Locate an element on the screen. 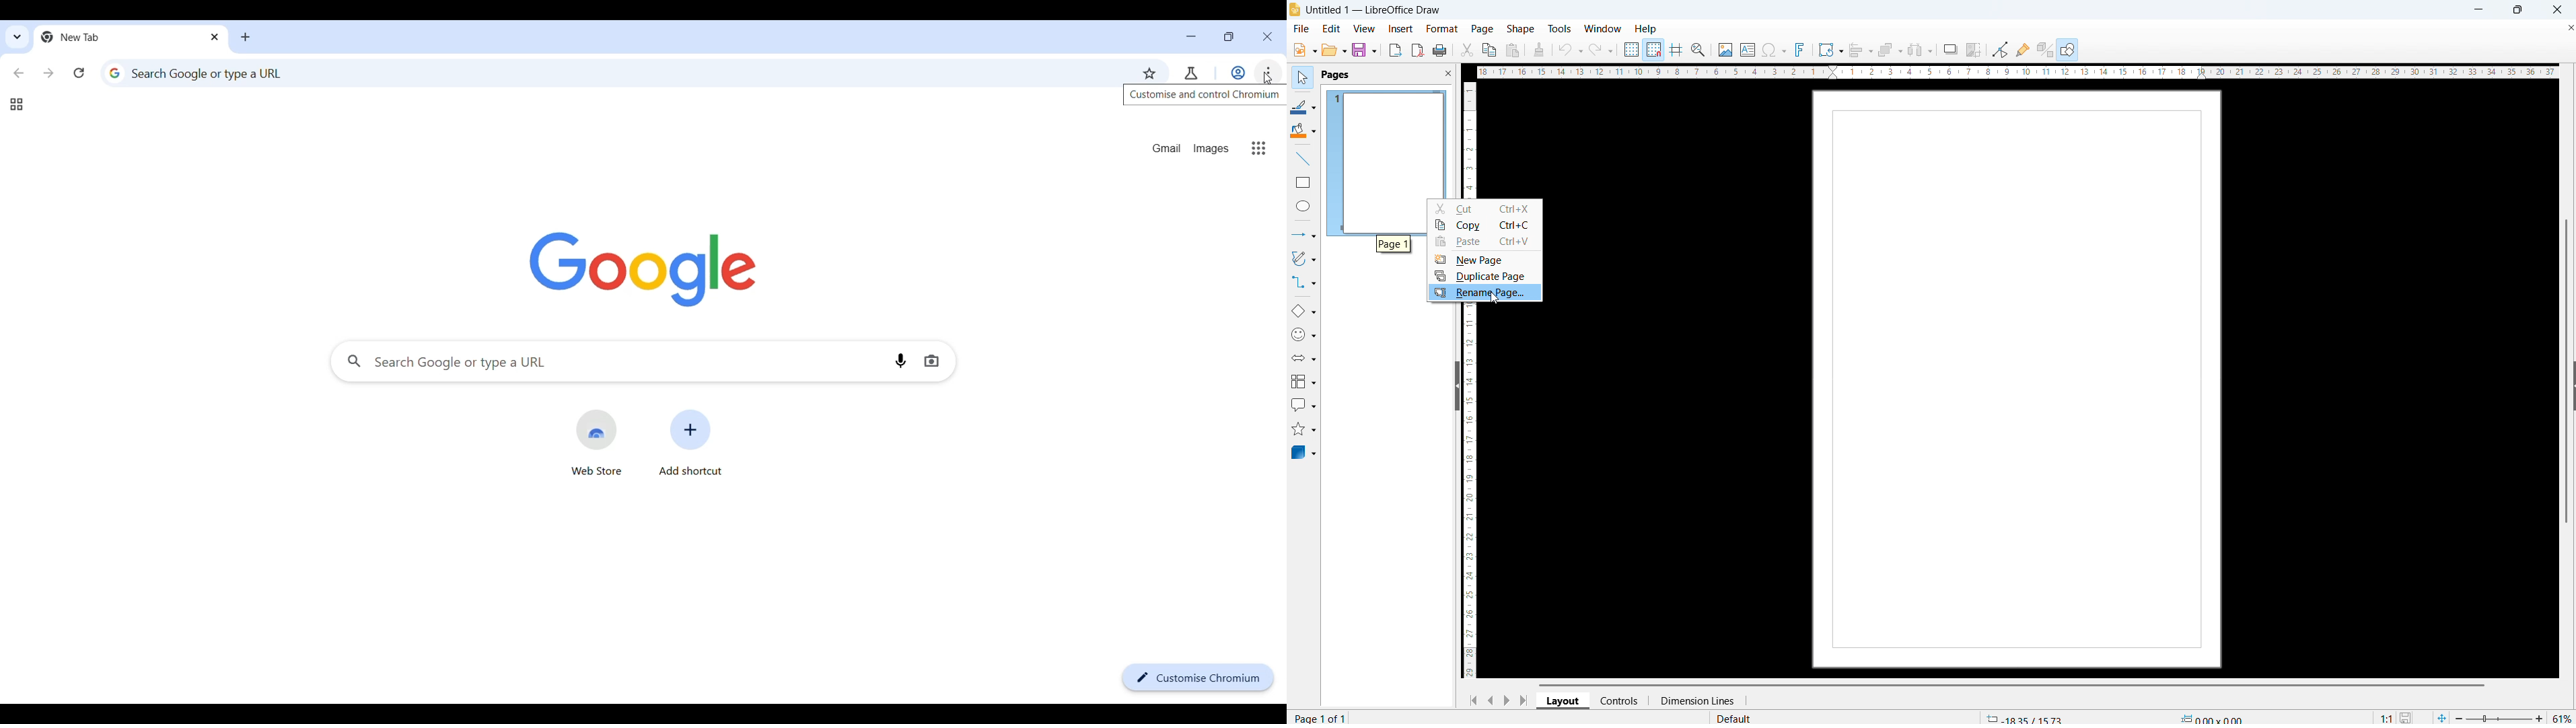  Reload page is located at coordinates (78, 73).